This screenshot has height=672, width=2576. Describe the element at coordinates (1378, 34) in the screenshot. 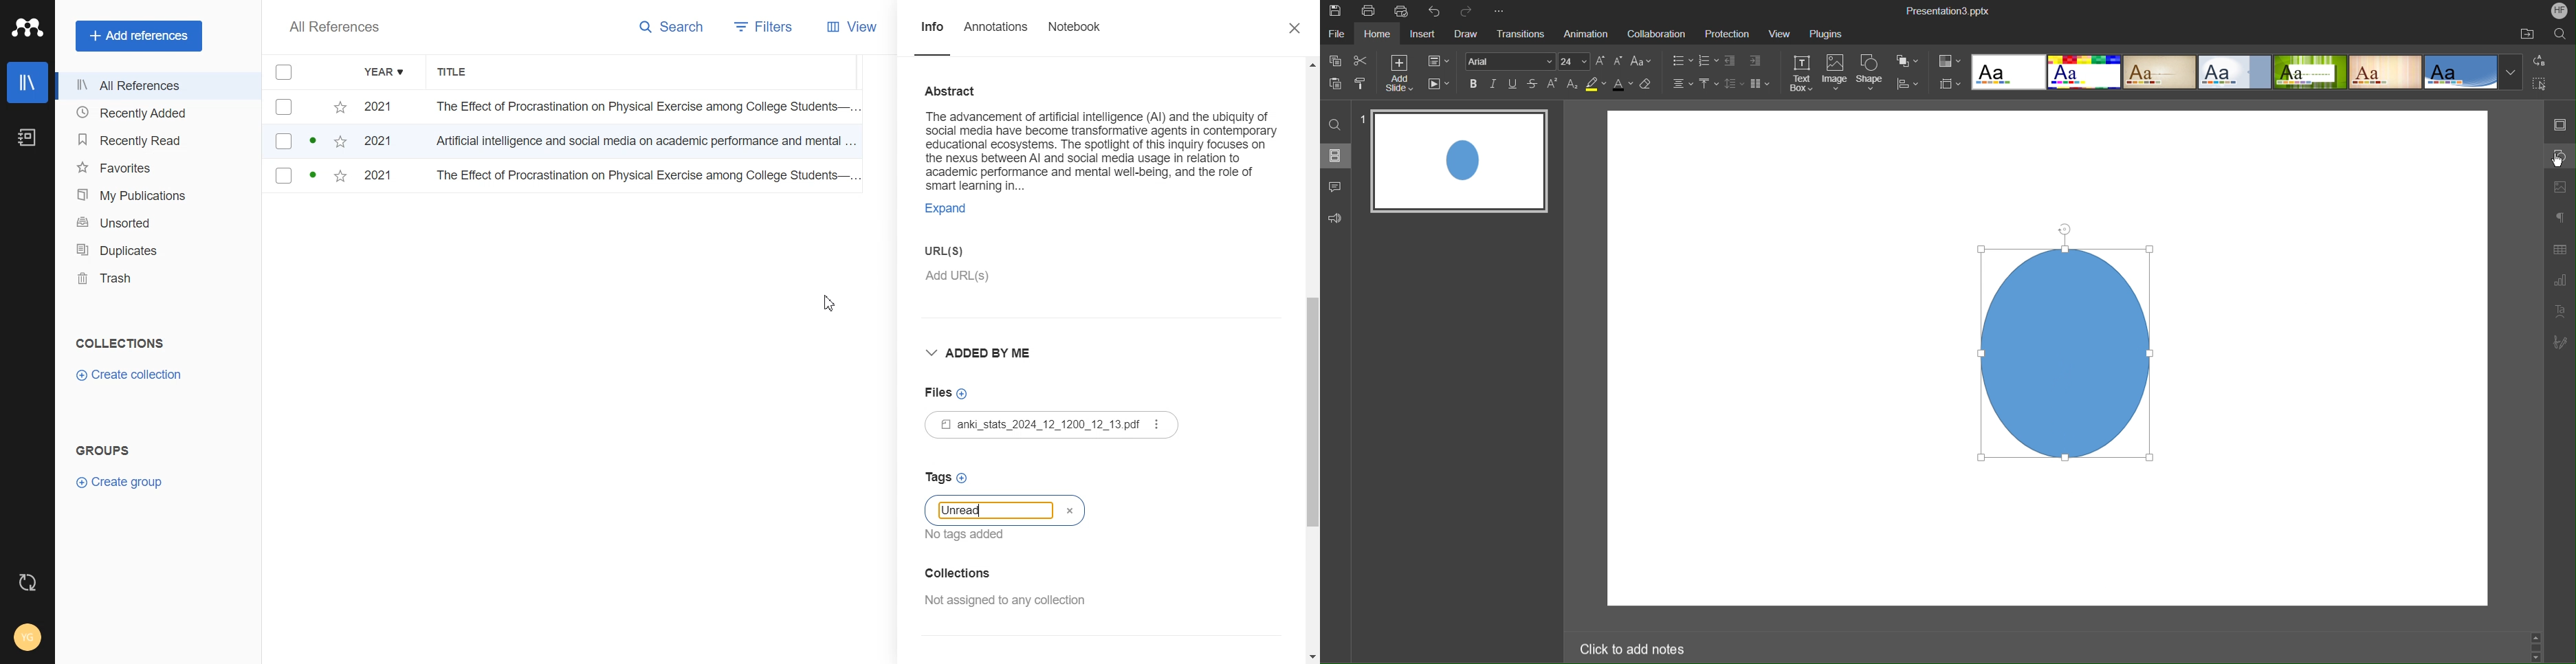

I see `Home` at that location.